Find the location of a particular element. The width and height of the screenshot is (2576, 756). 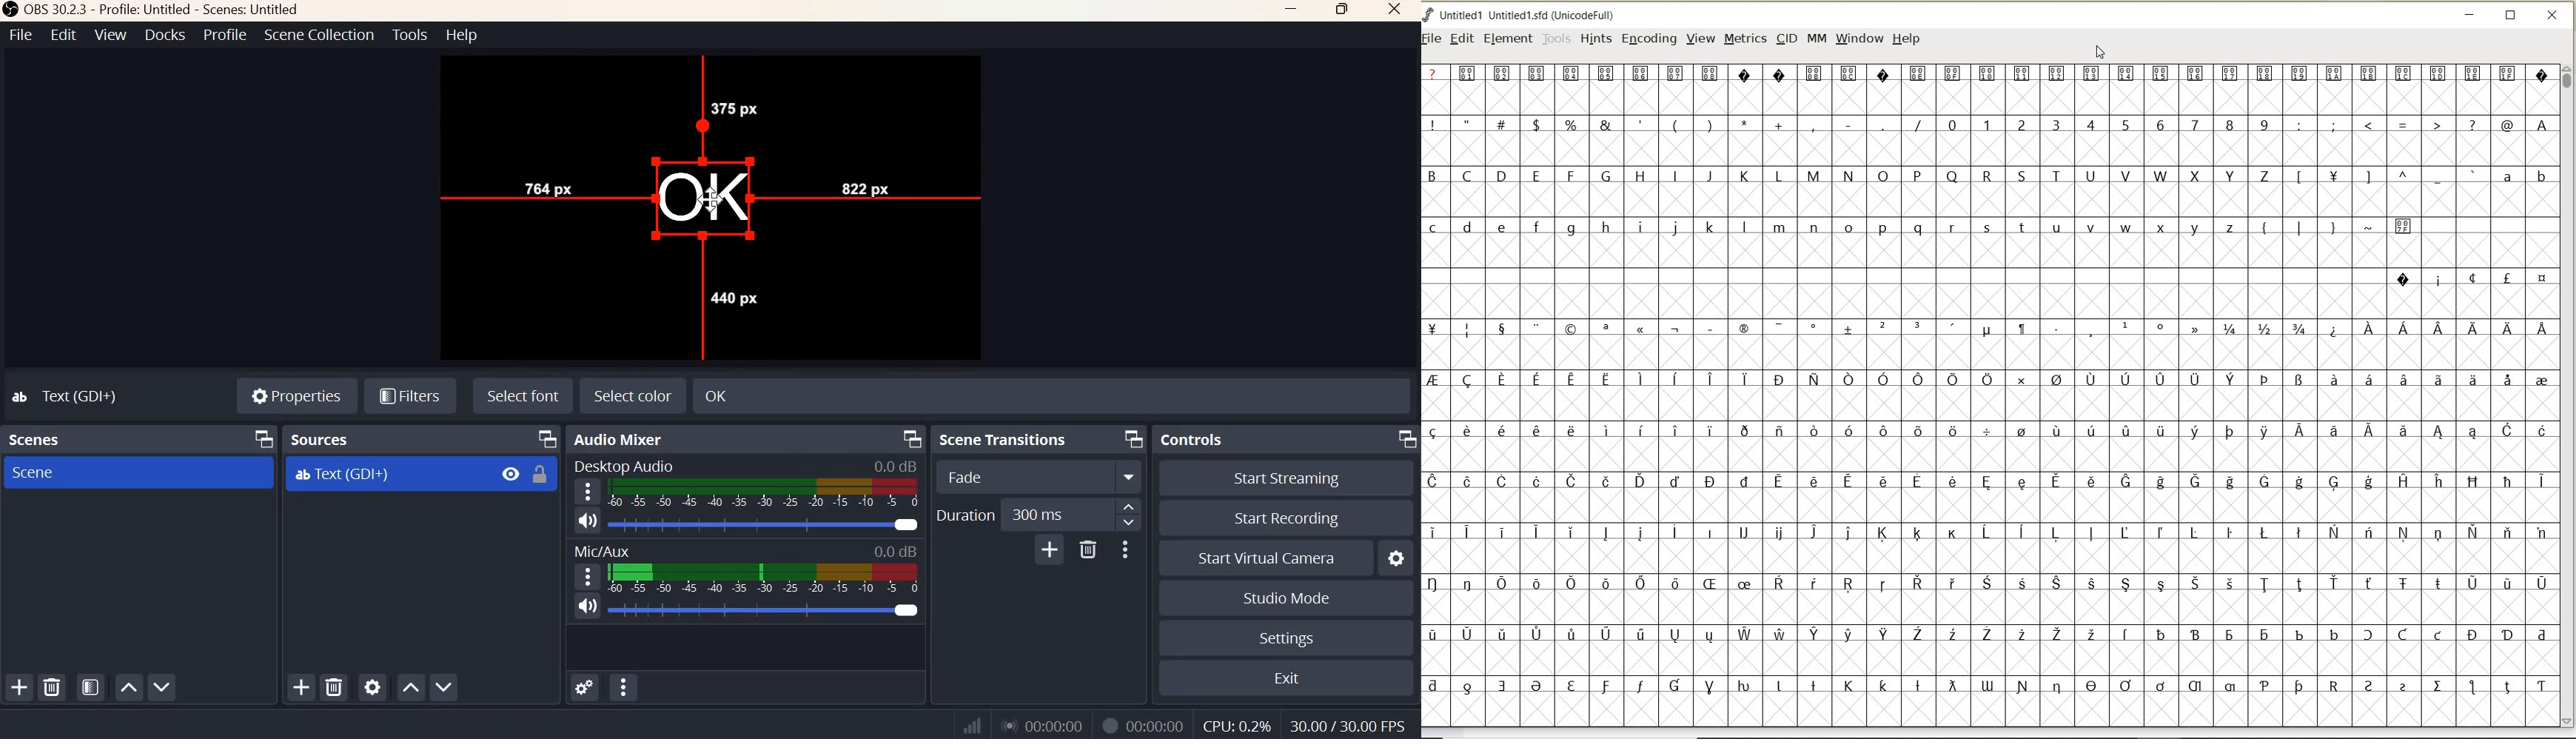

Settings is located at coordinates (1286, 638).